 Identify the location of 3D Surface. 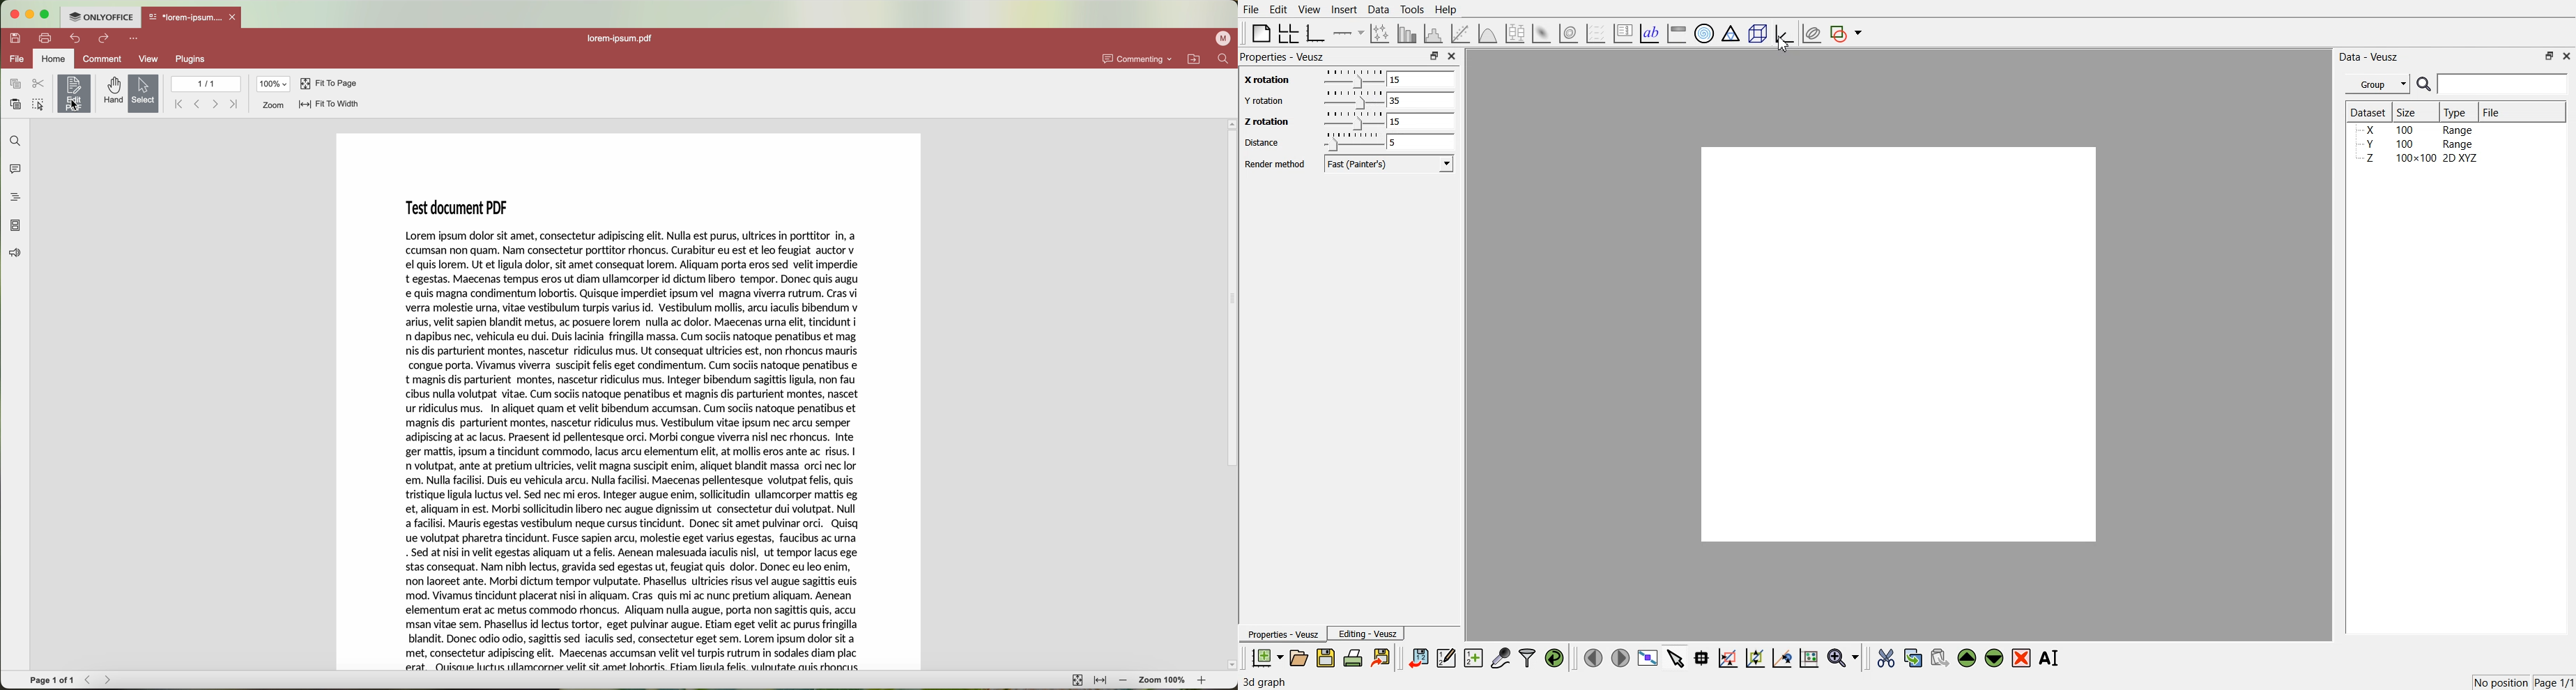
(1541, 33).